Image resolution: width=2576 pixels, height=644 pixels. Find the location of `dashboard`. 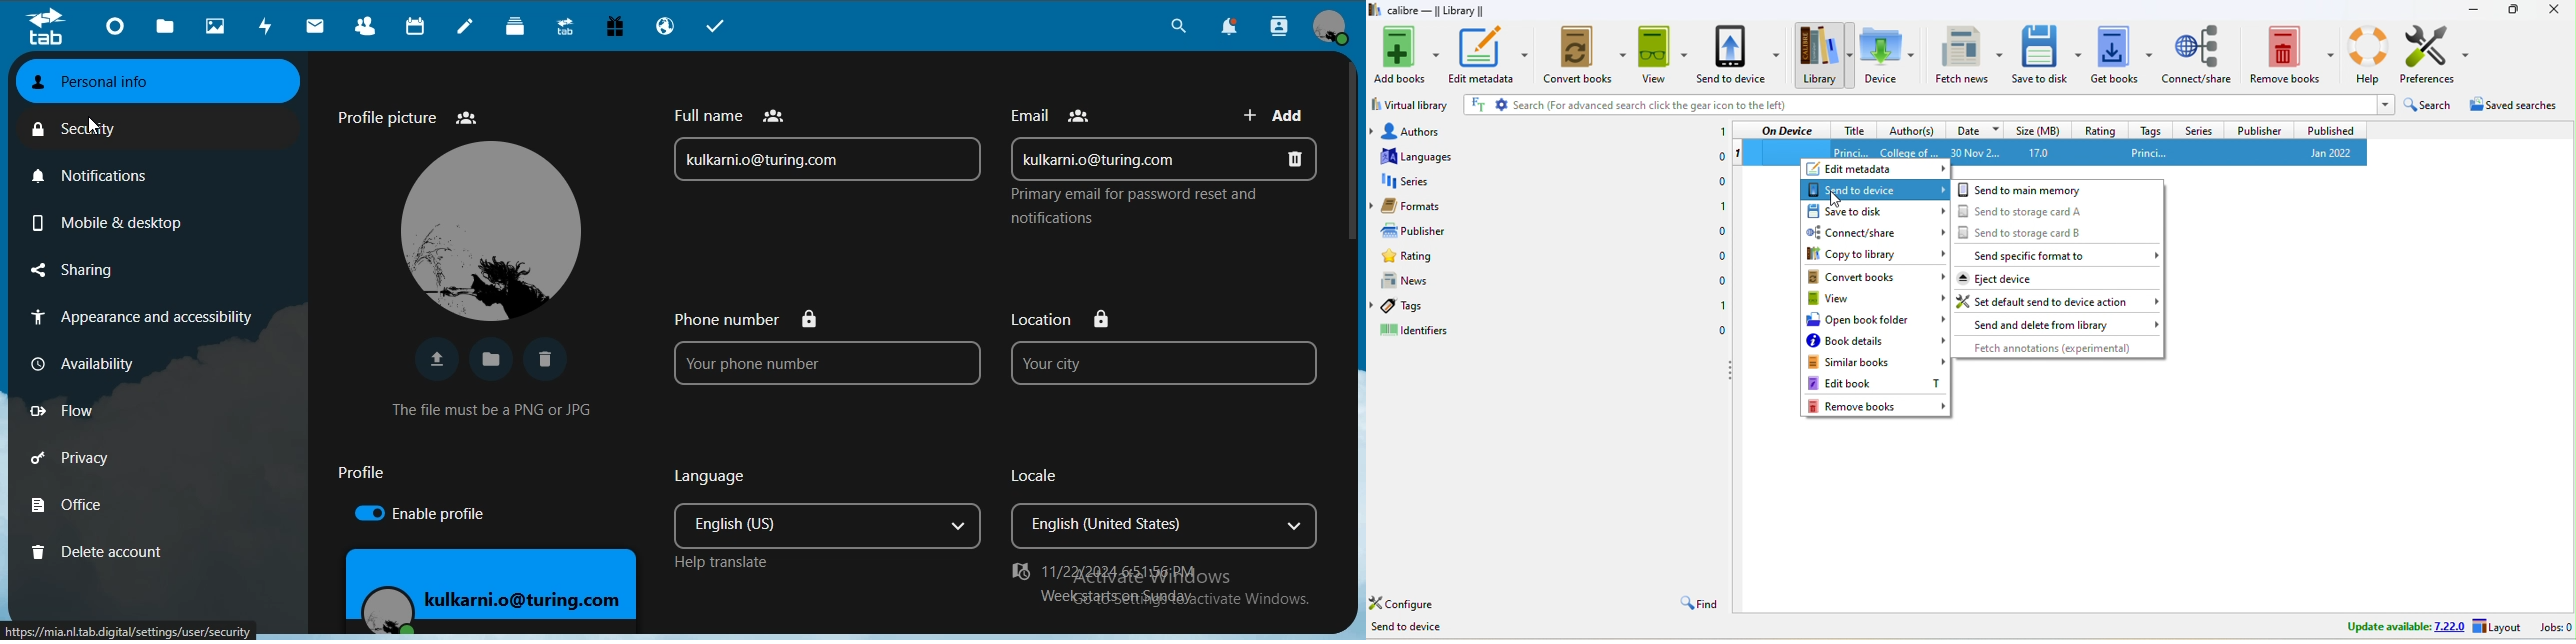

dashboard is located at coordinates (118, 29).